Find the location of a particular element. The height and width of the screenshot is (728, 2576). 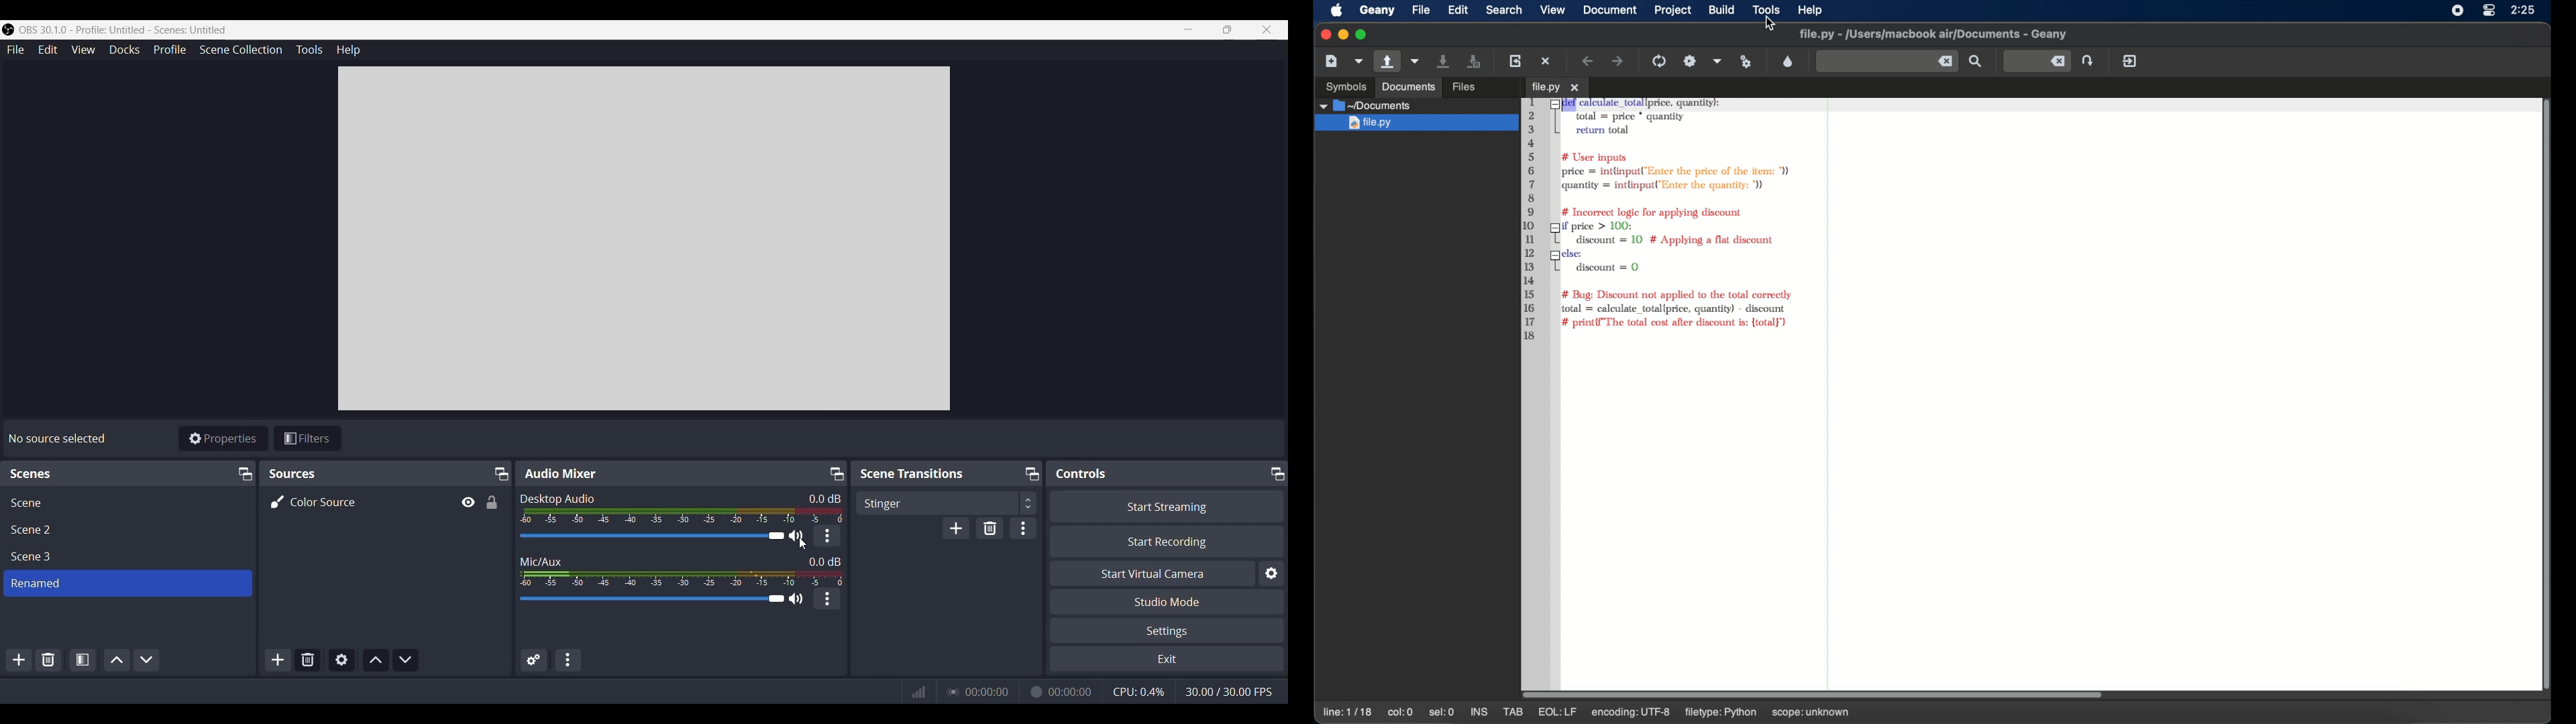

Frames Per Second is located at coordinates (1228, 692).